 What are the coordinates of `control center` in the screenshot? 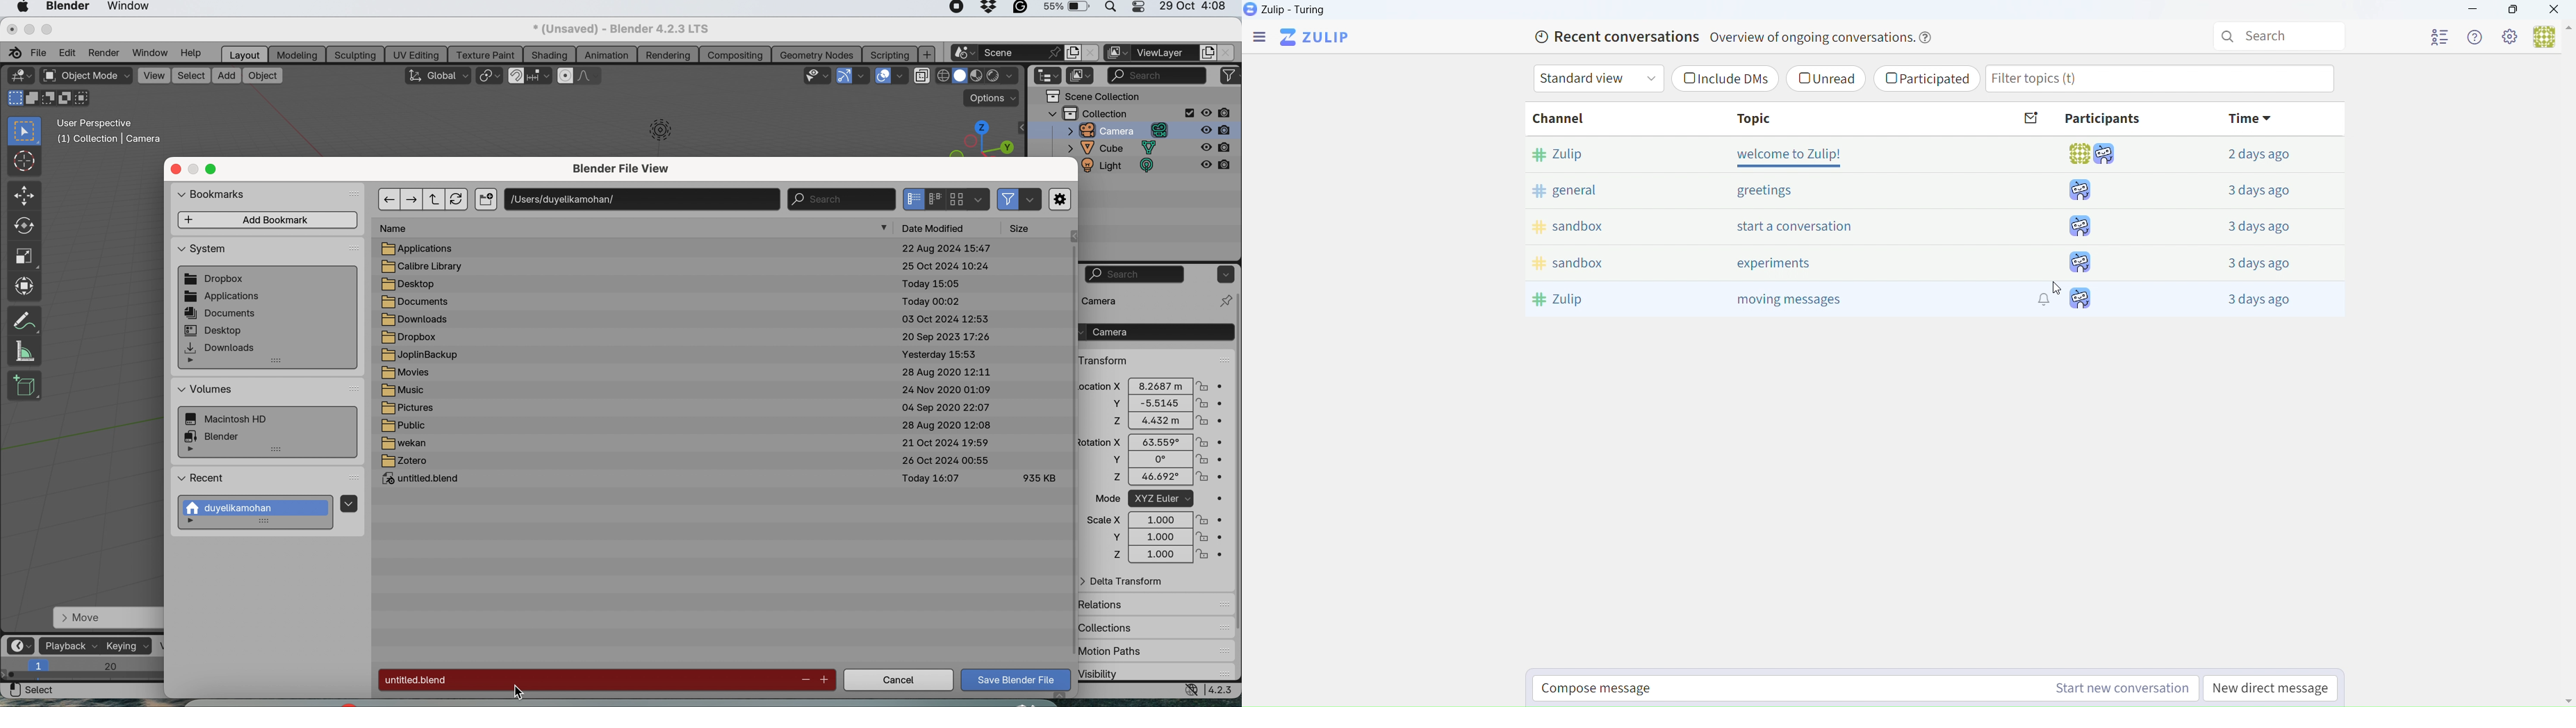 It's located at (1137, 8).